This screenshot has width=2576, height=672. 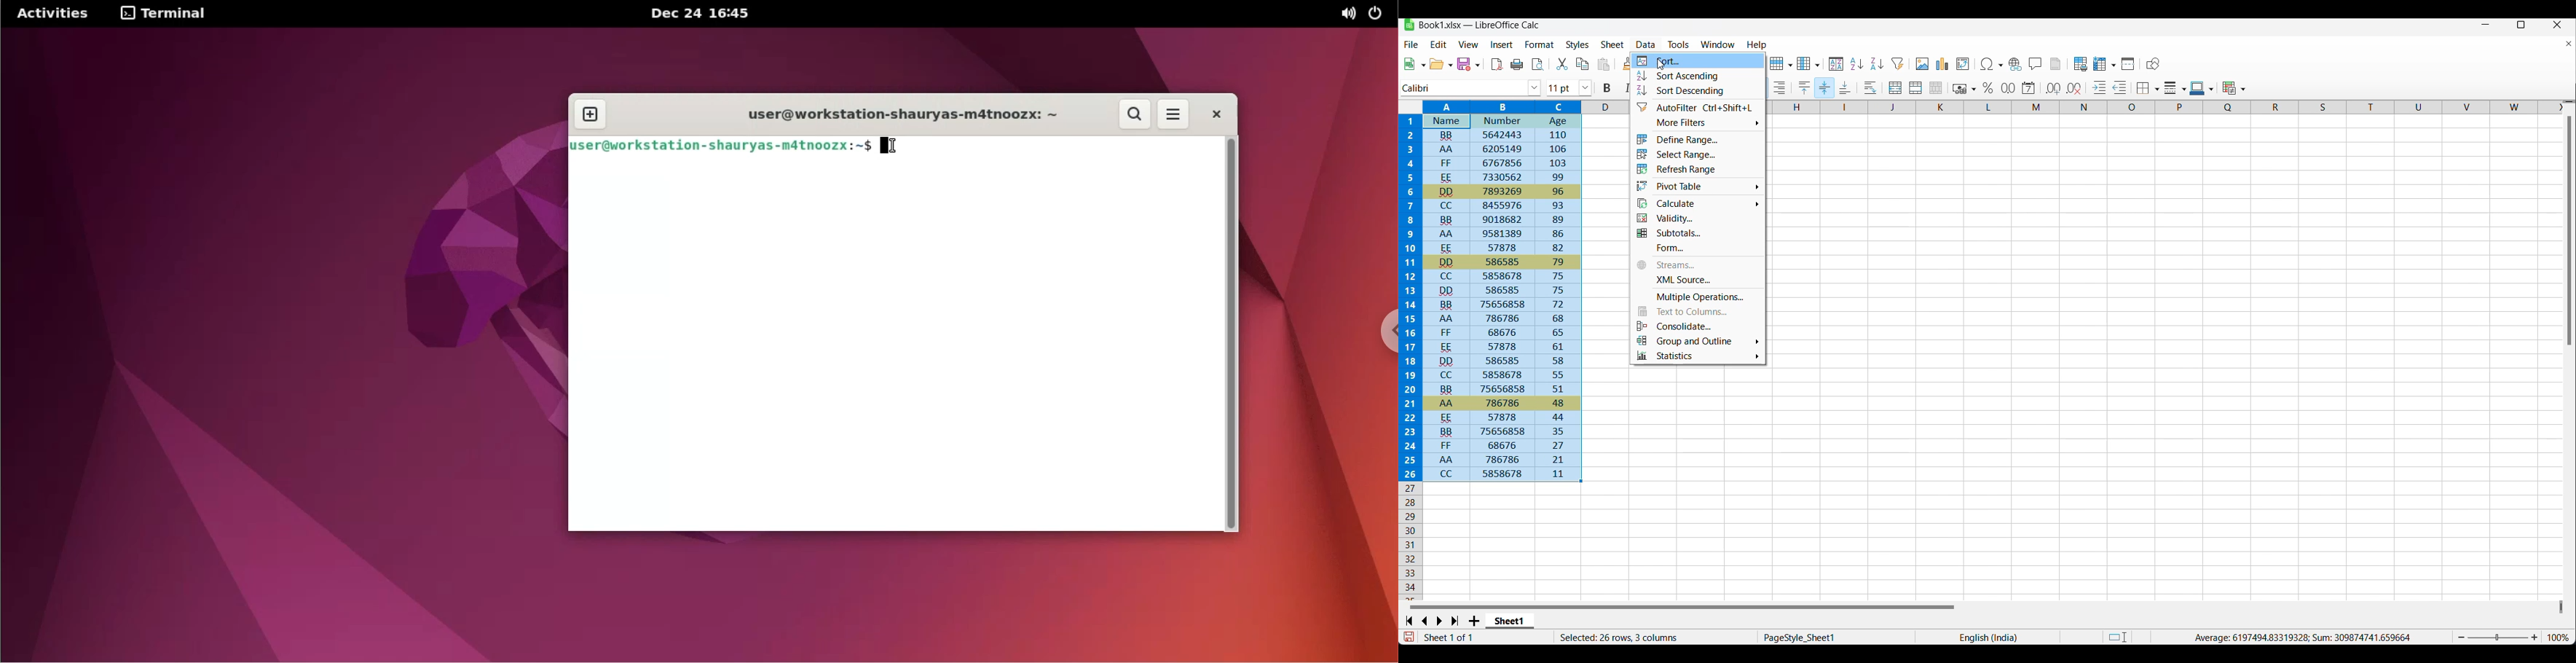 I want to click on Row options, so click(x=1781, y=63).